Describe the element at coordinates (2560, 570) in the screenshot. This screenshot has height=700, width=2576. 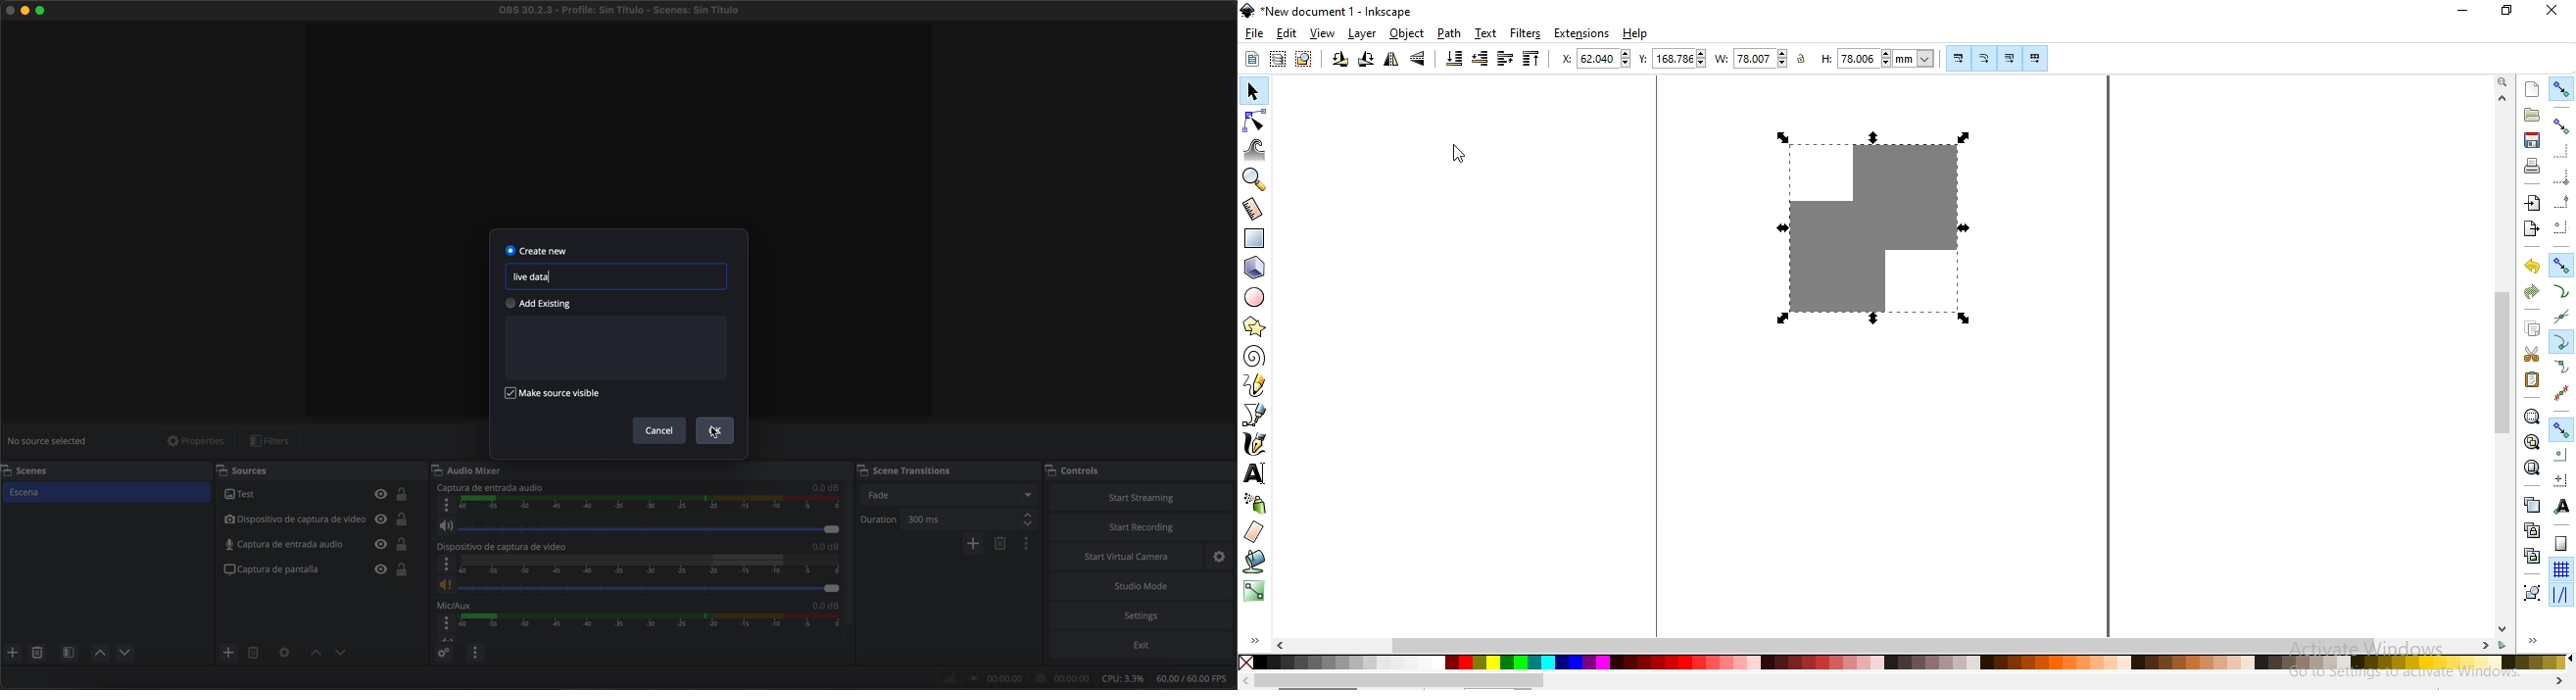
I see `snap to grids` at that location.